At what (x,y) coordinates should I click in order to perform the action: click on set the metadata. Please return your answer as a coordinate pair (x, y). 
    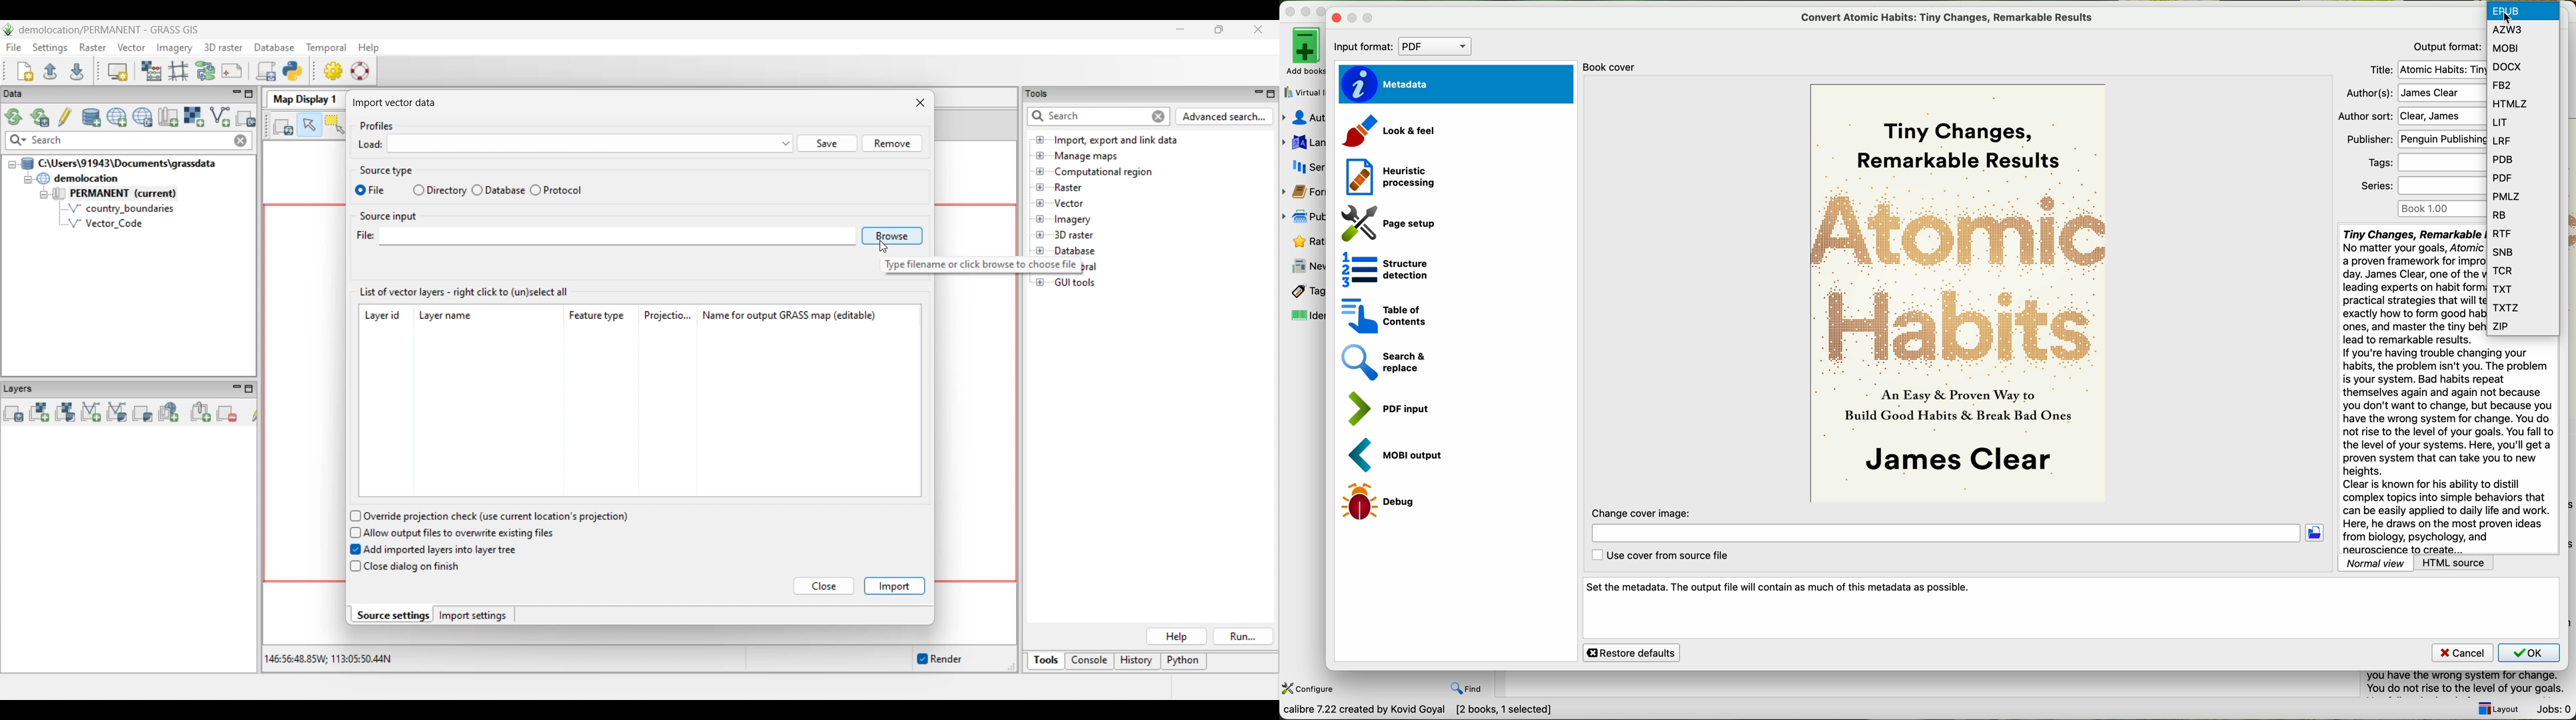
    Looking at the image, I should click on (2071, 608).